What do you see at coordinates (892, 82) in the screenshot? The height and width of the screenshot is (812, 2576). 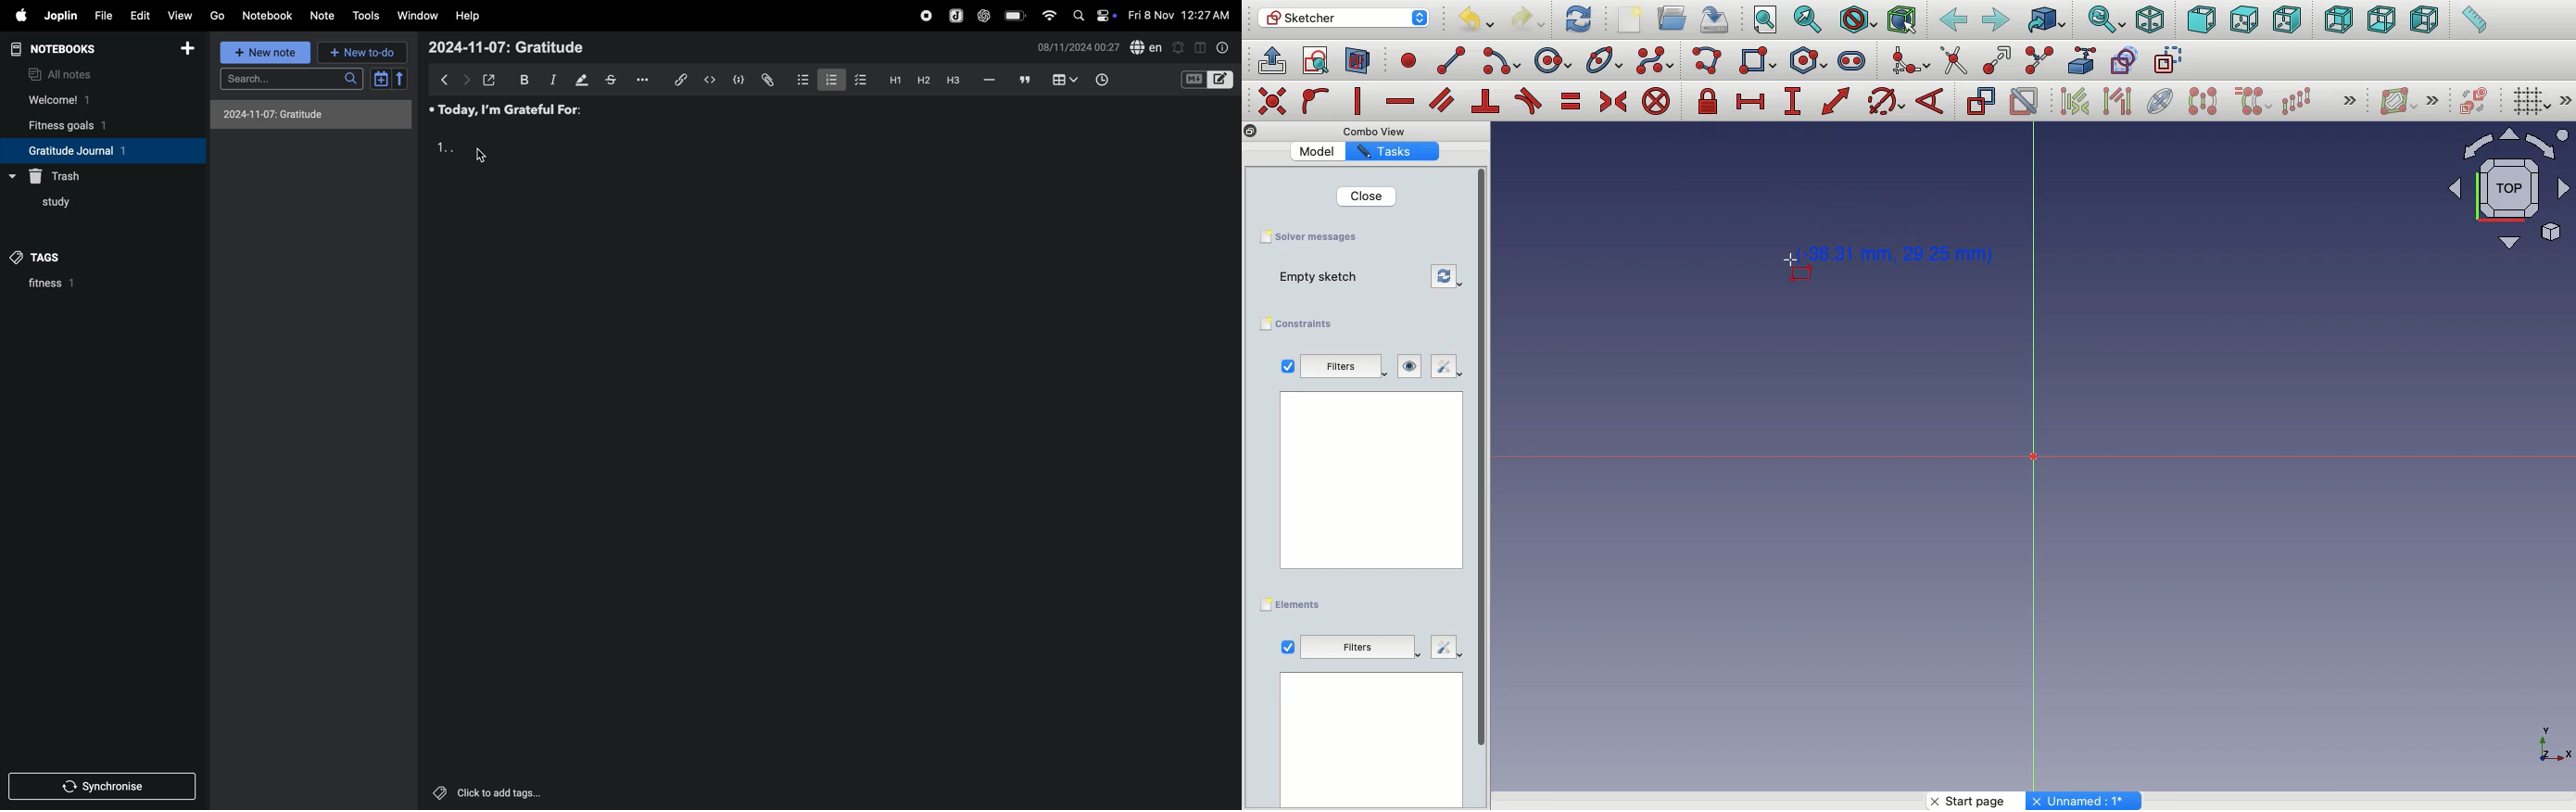 I see `heading 1` at bounding box center [892, 82].